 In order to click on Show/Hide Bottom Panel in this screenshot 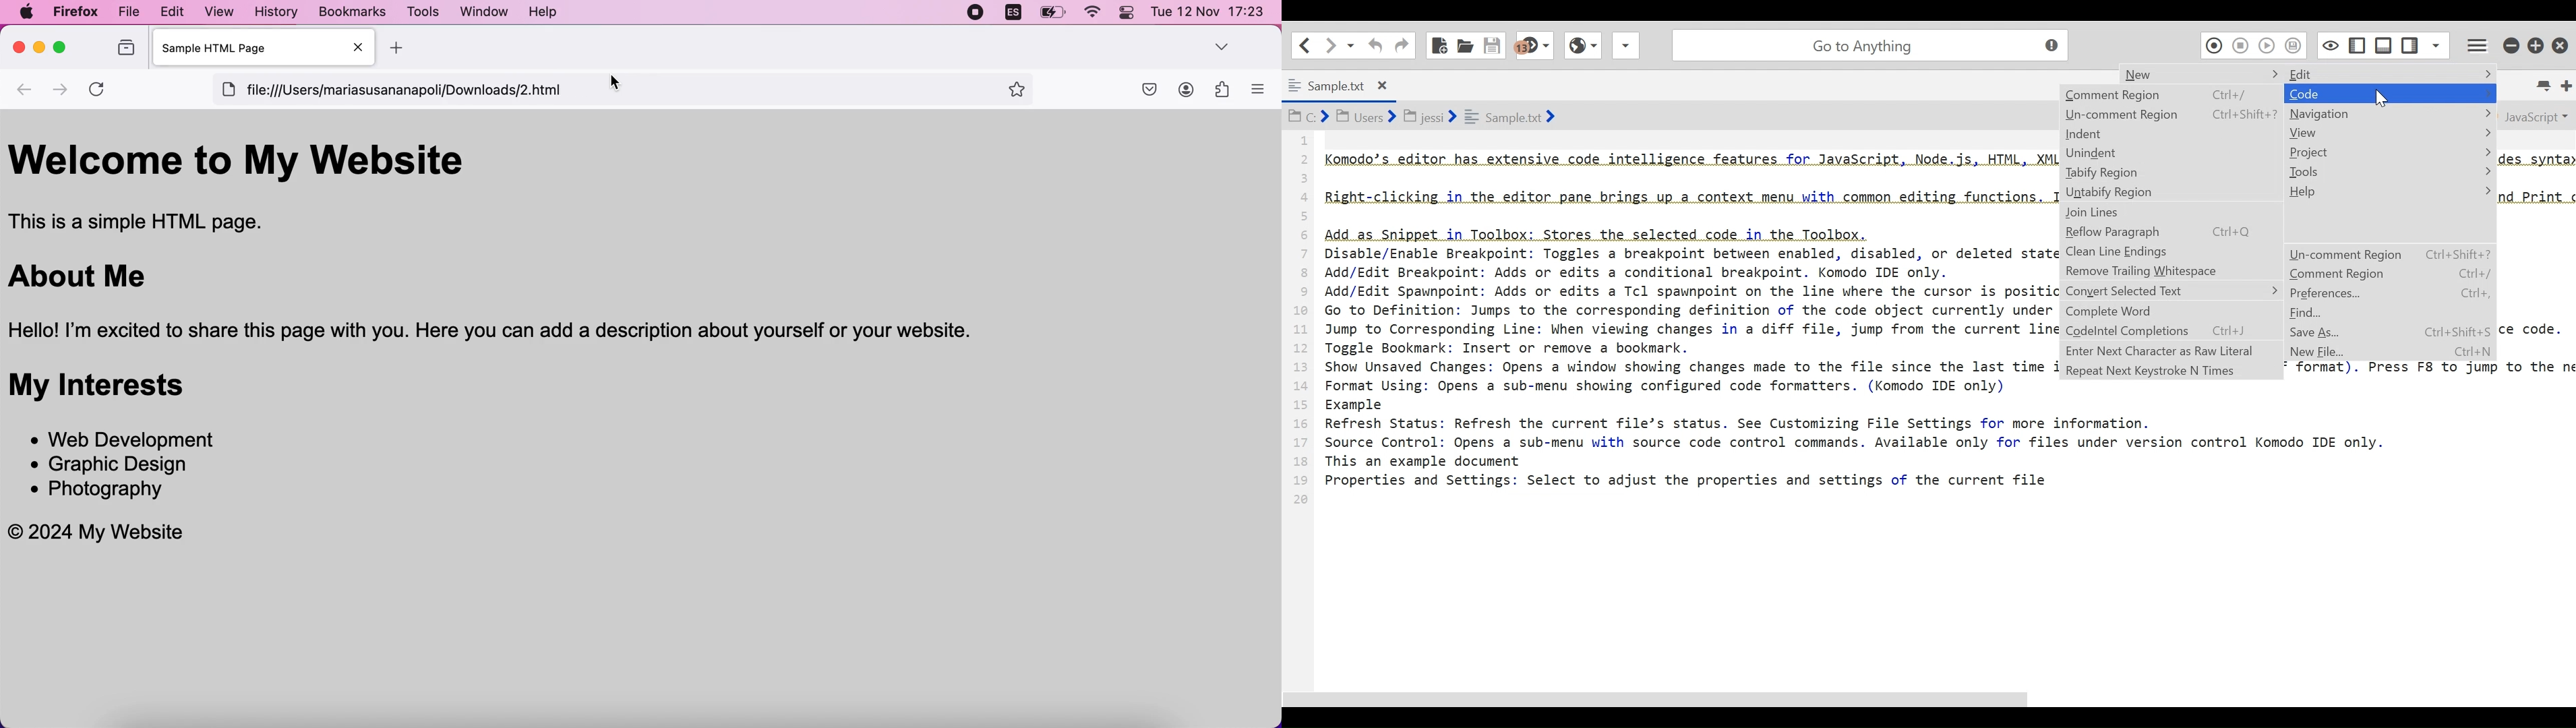, I will do `click(2384, 43)`.